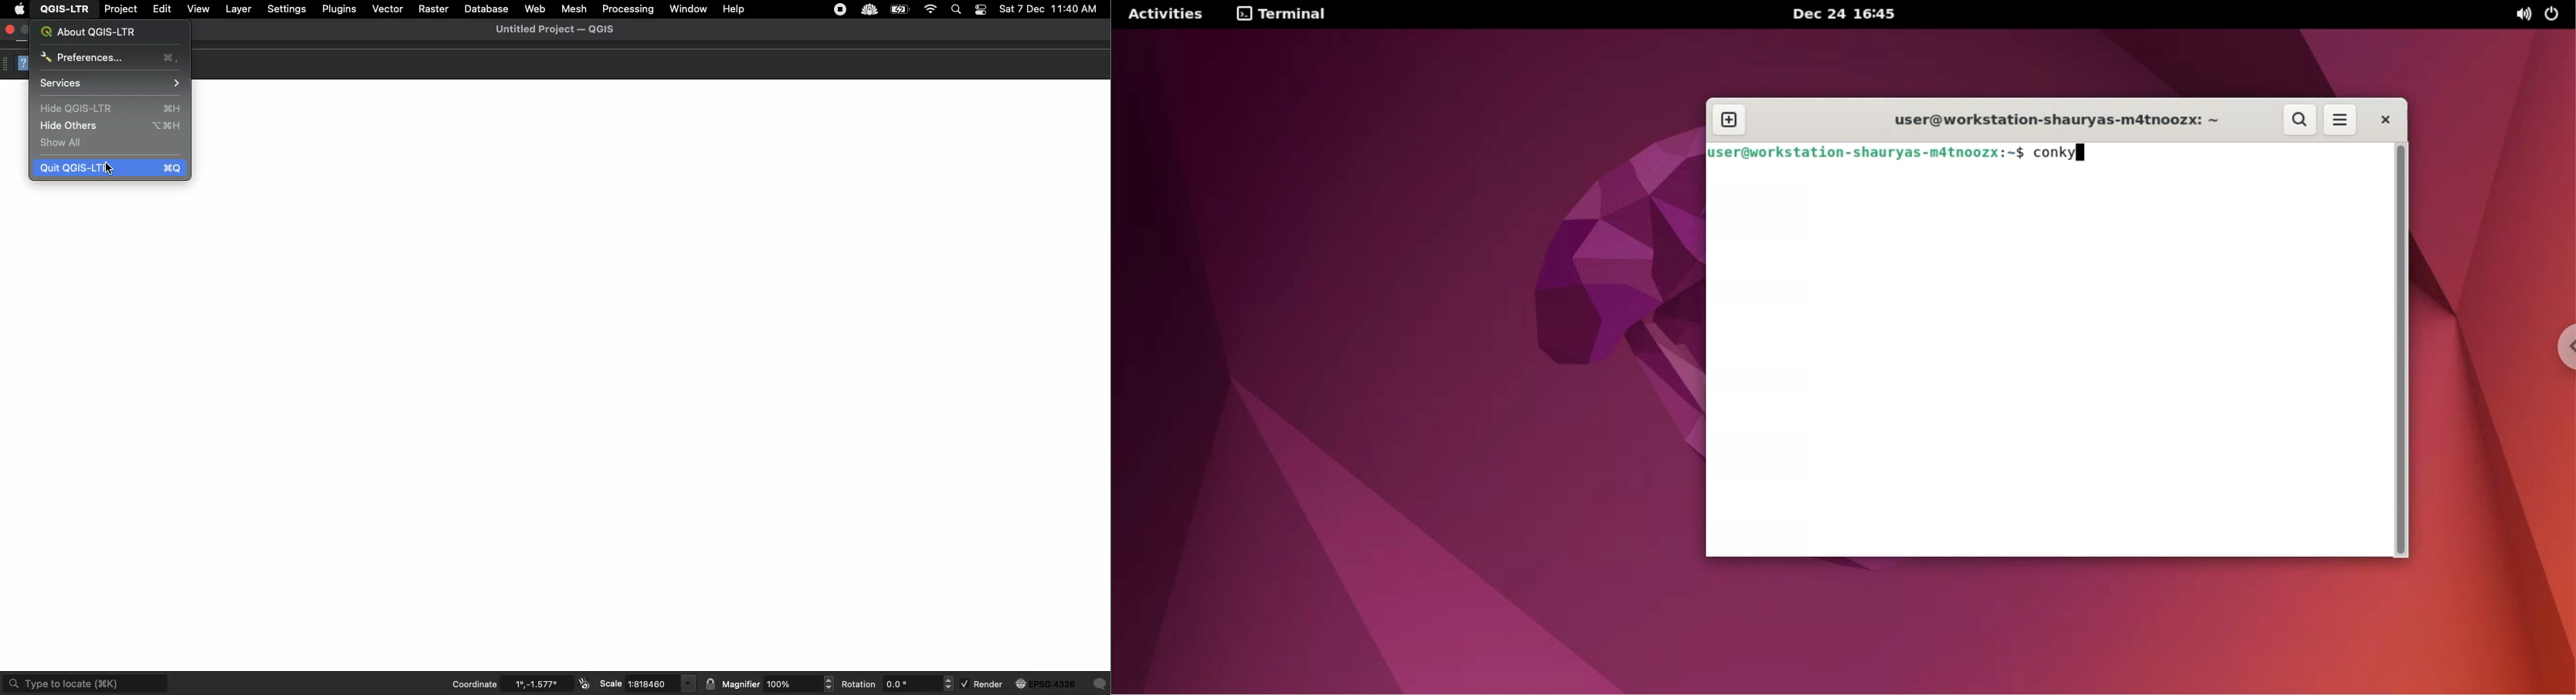 This screenshot has width=2576, height=700. What do you see at coordinates (113, 126) in the screenshot?
I see `Hide others` at bounding box center [113, 126].